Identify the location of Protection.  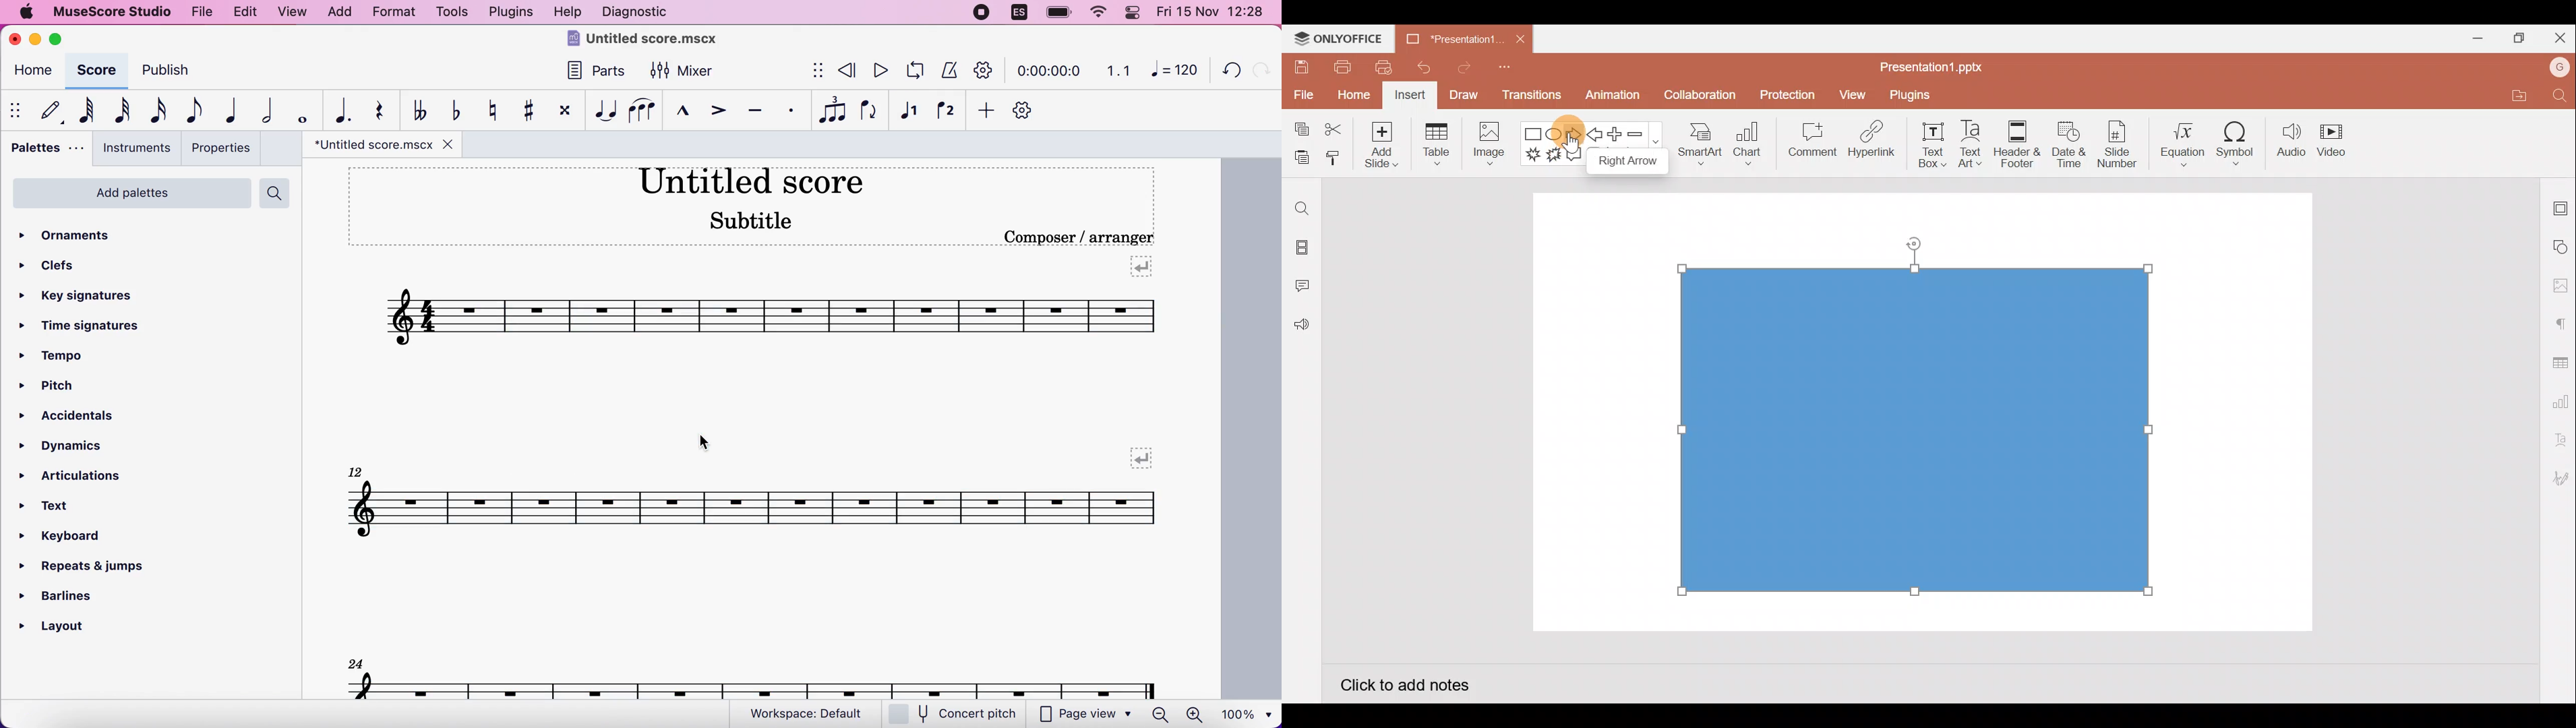
(1784, 95).